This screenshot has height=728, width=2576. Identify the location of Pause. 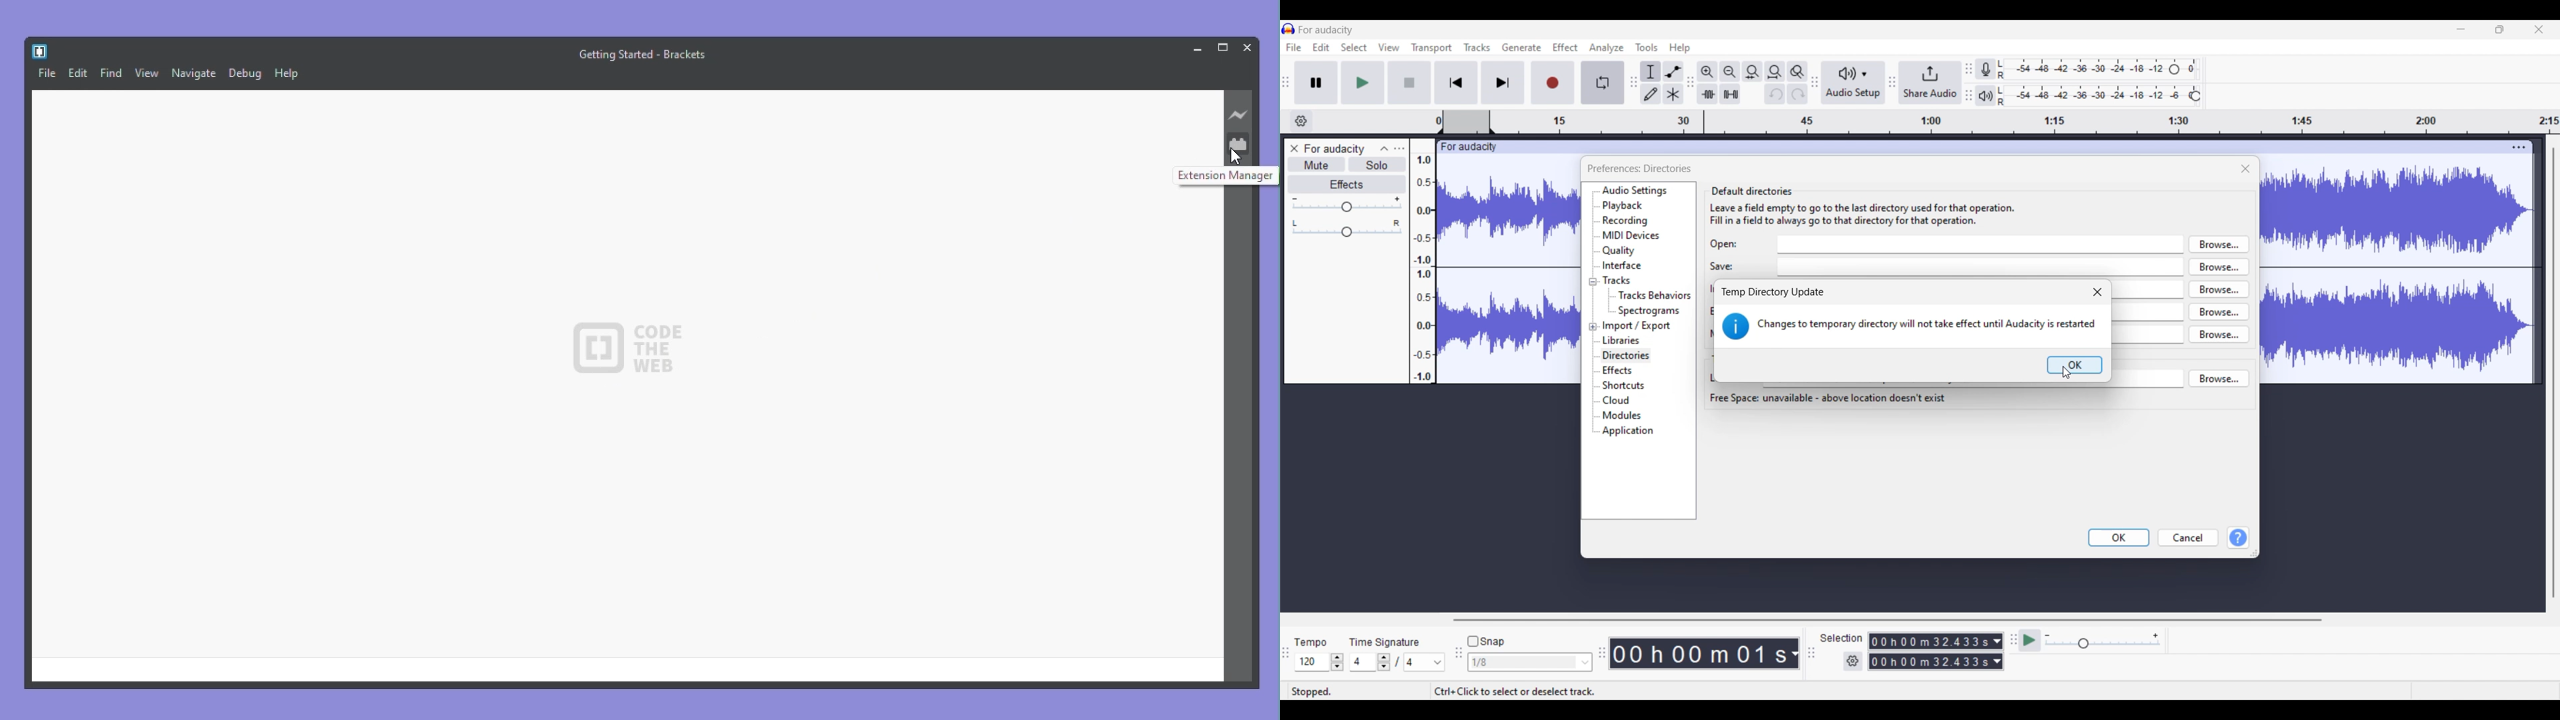
(1317, 83).